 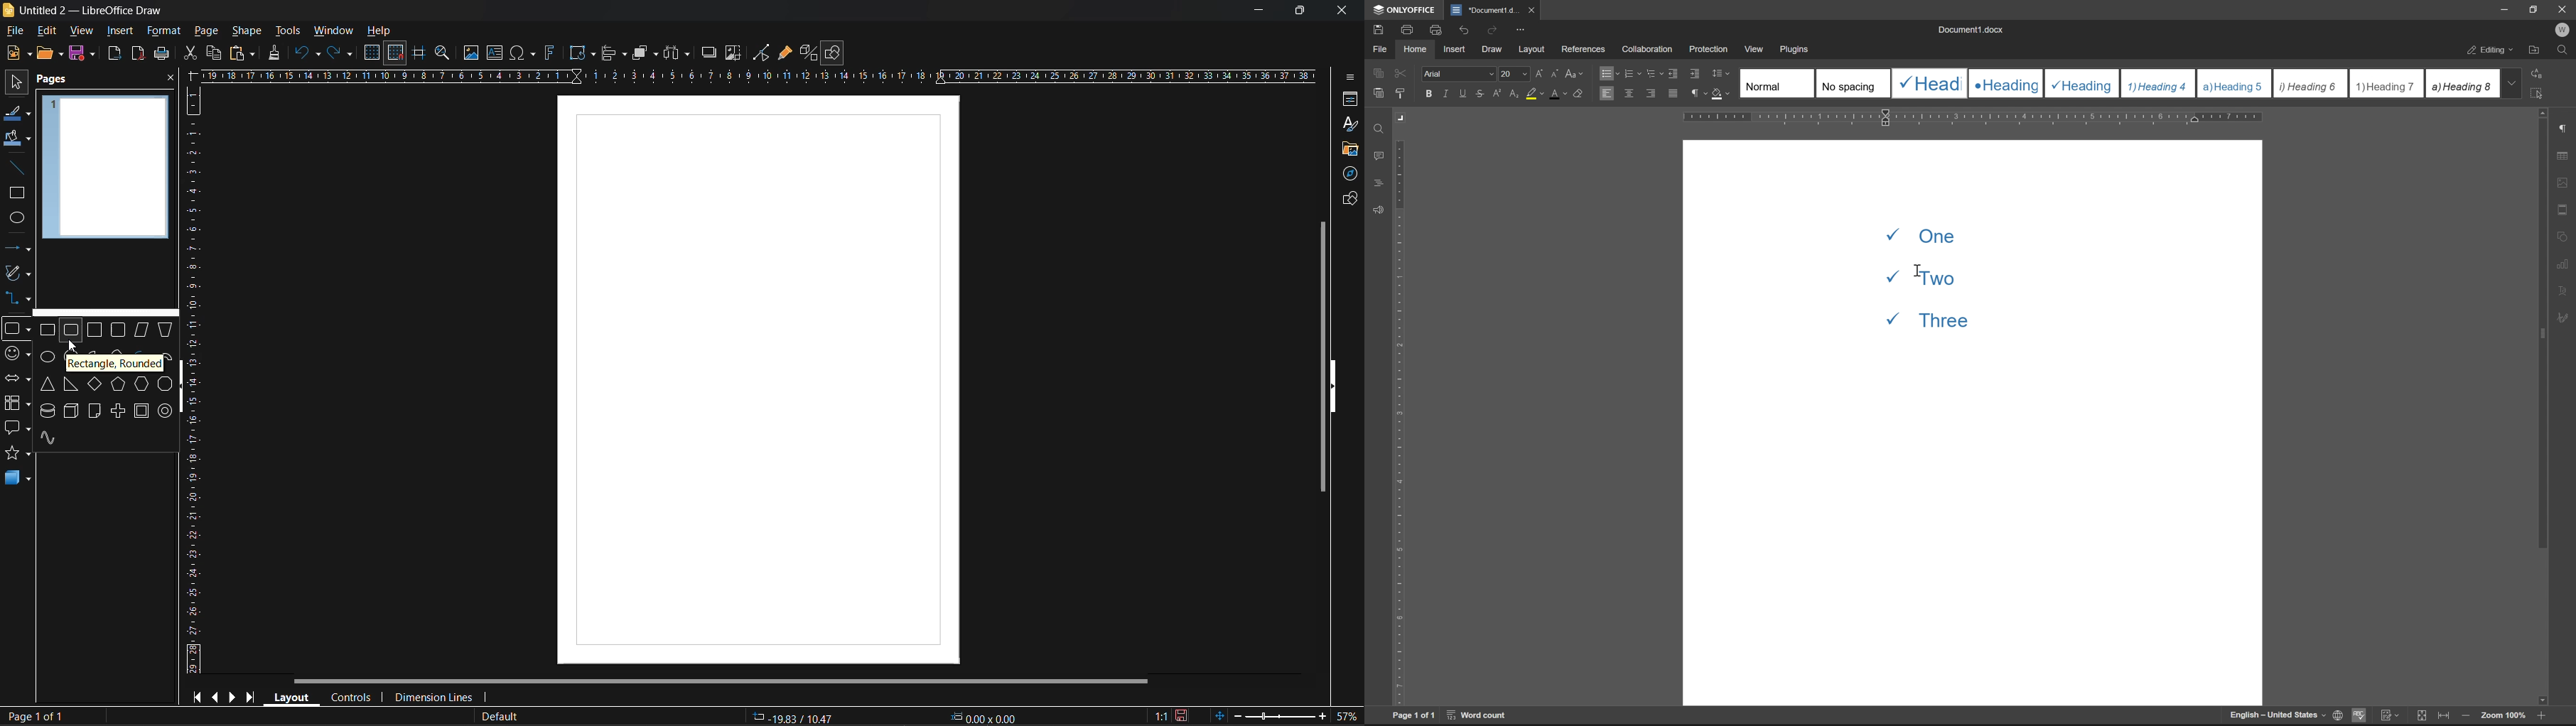 I want to click on show gluepoint functions, so click(x=785, y=53).